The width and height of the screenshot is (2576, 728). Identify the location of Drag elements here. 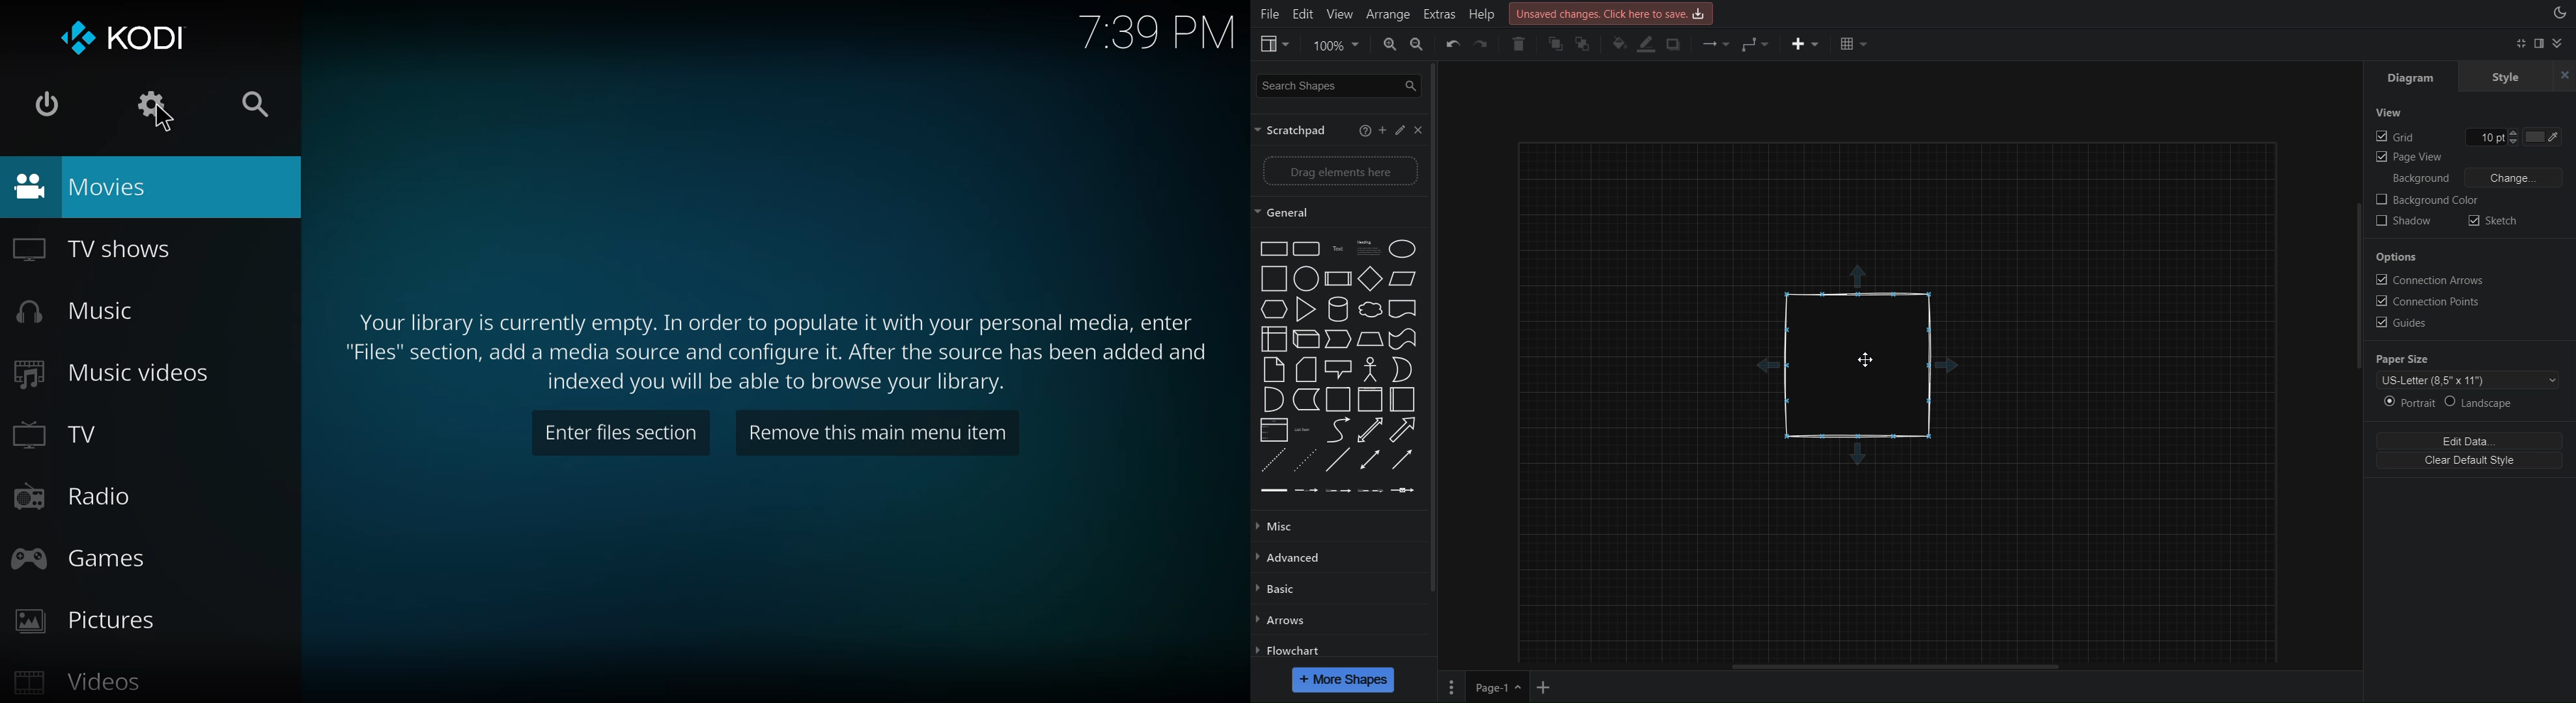
(1336, 171).